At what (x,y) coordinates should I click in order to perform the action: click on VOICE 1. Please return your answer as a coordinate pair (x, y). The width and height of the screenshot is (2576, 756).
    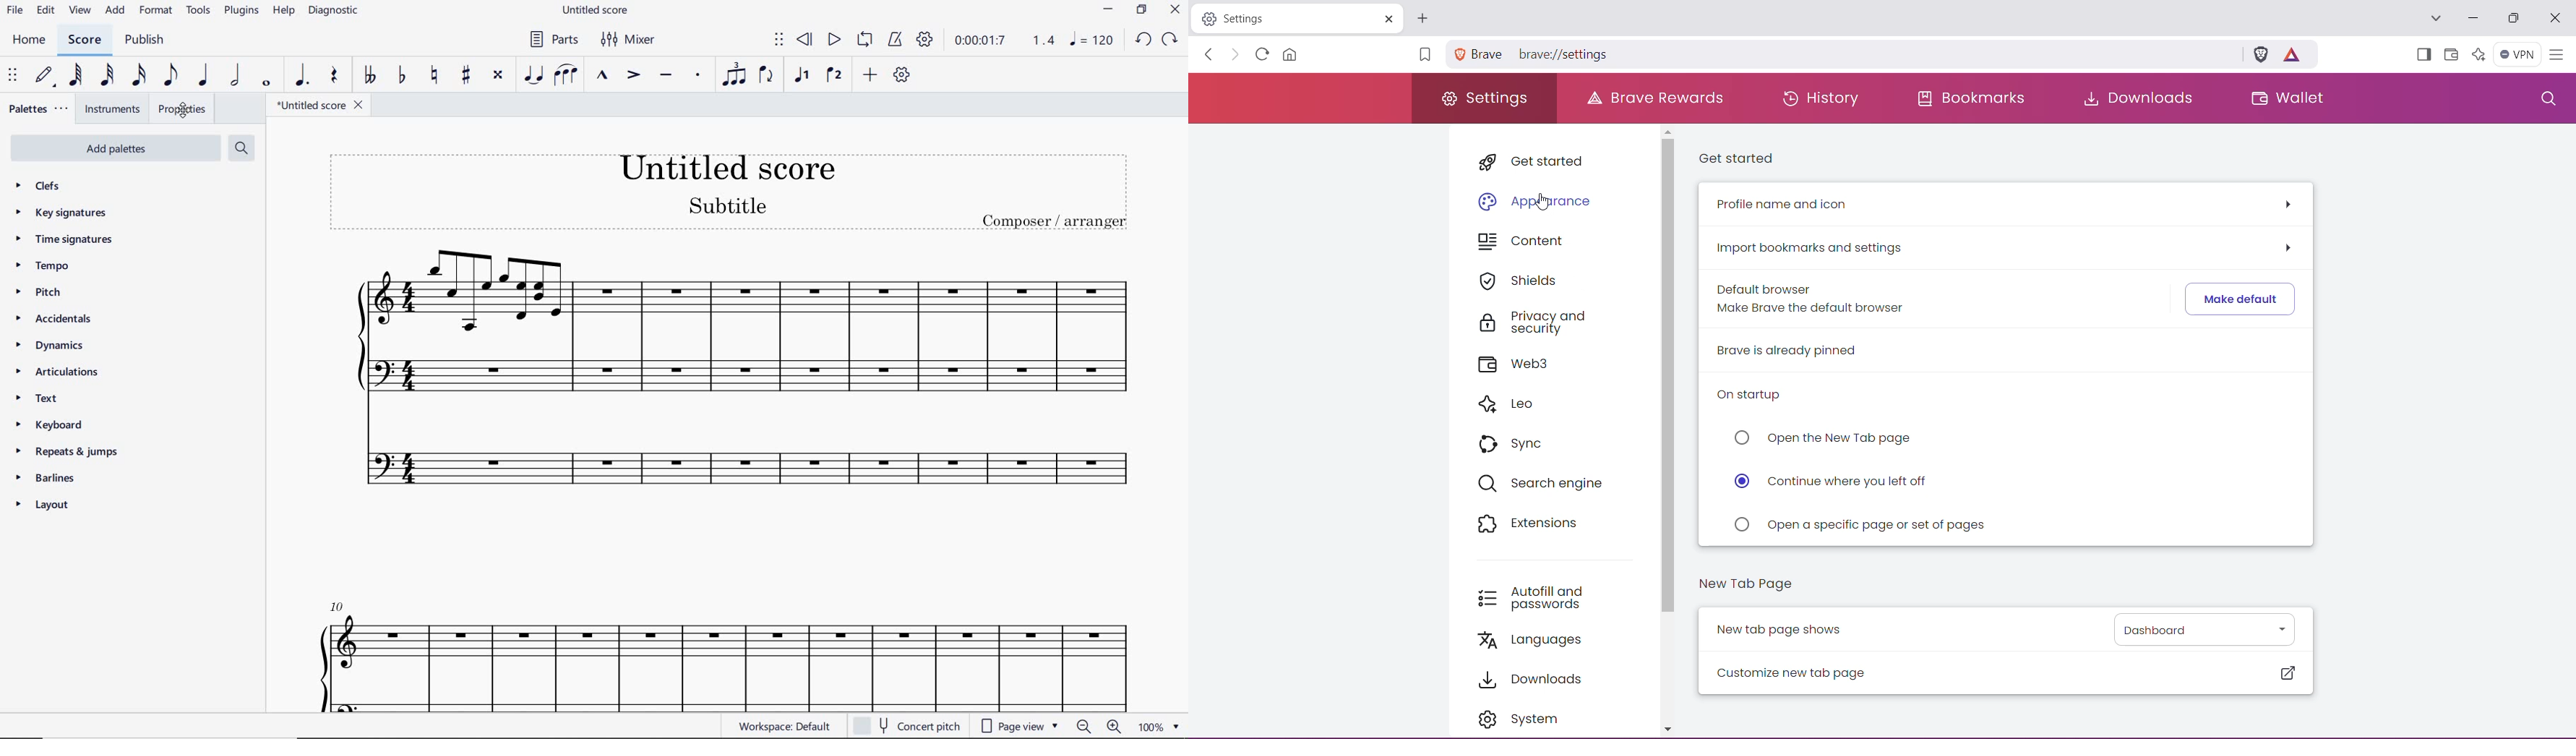
    Looking at the image, I should click on (799, 76).